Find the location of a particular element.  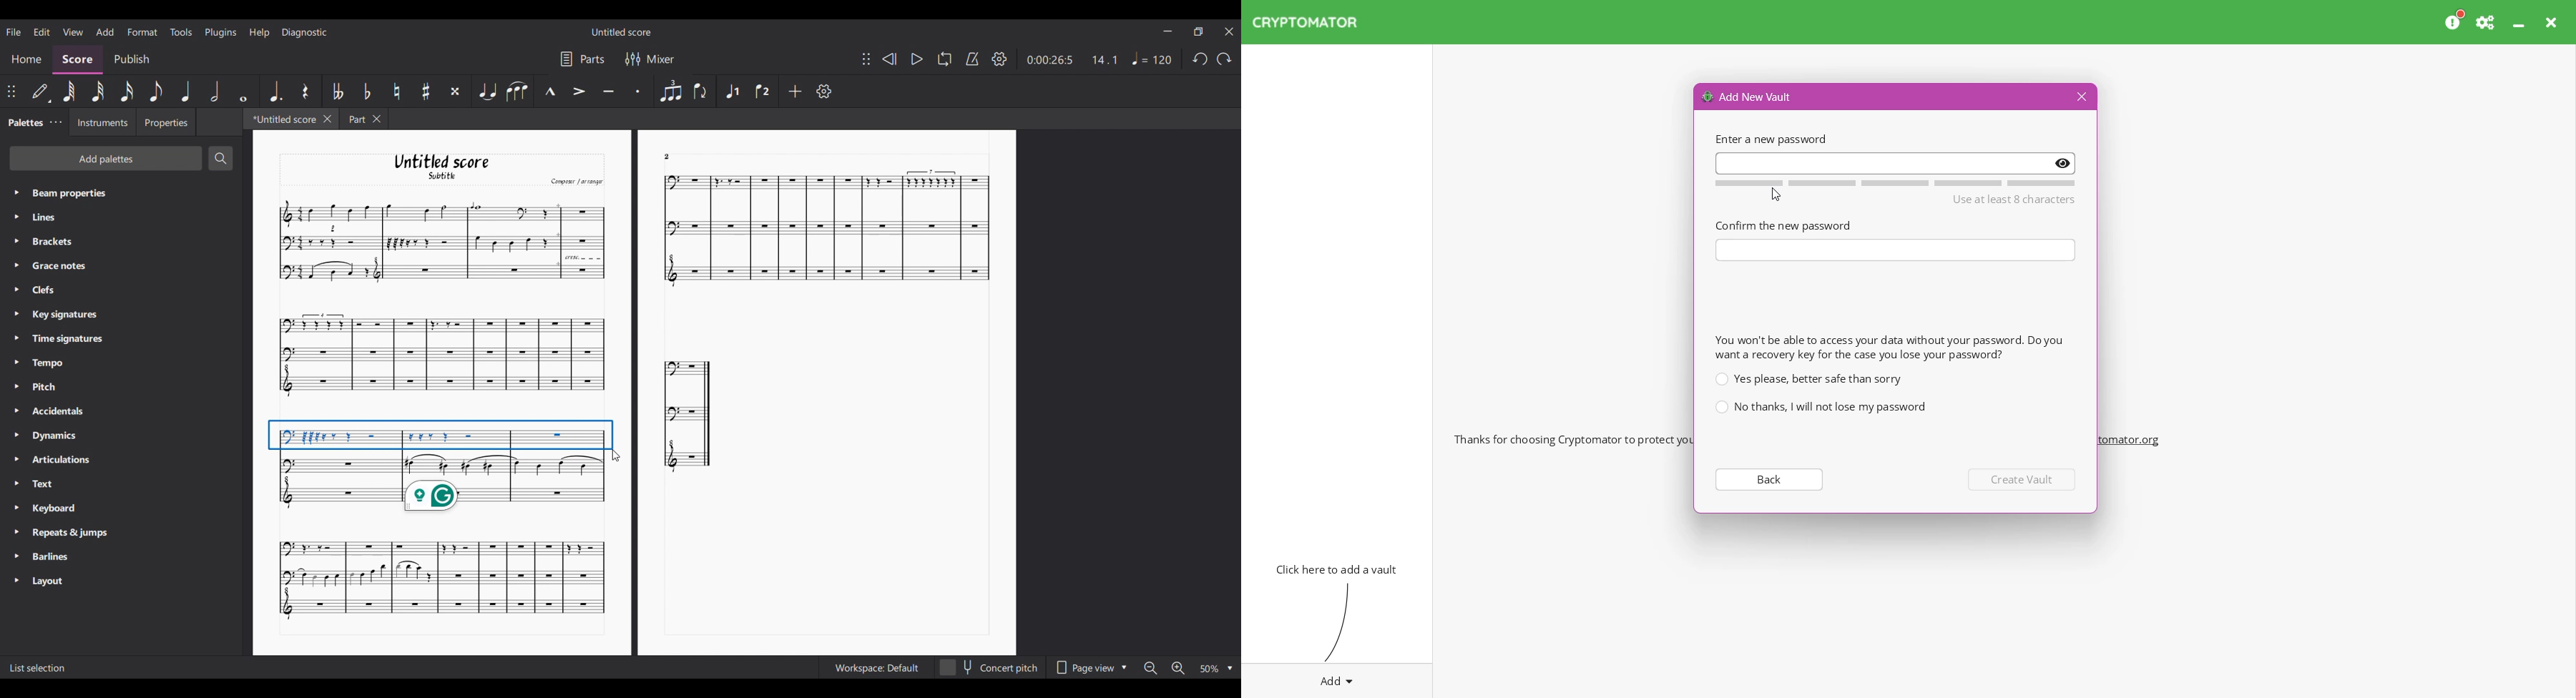

Please consider donating is located at coordinates (2455, 21).